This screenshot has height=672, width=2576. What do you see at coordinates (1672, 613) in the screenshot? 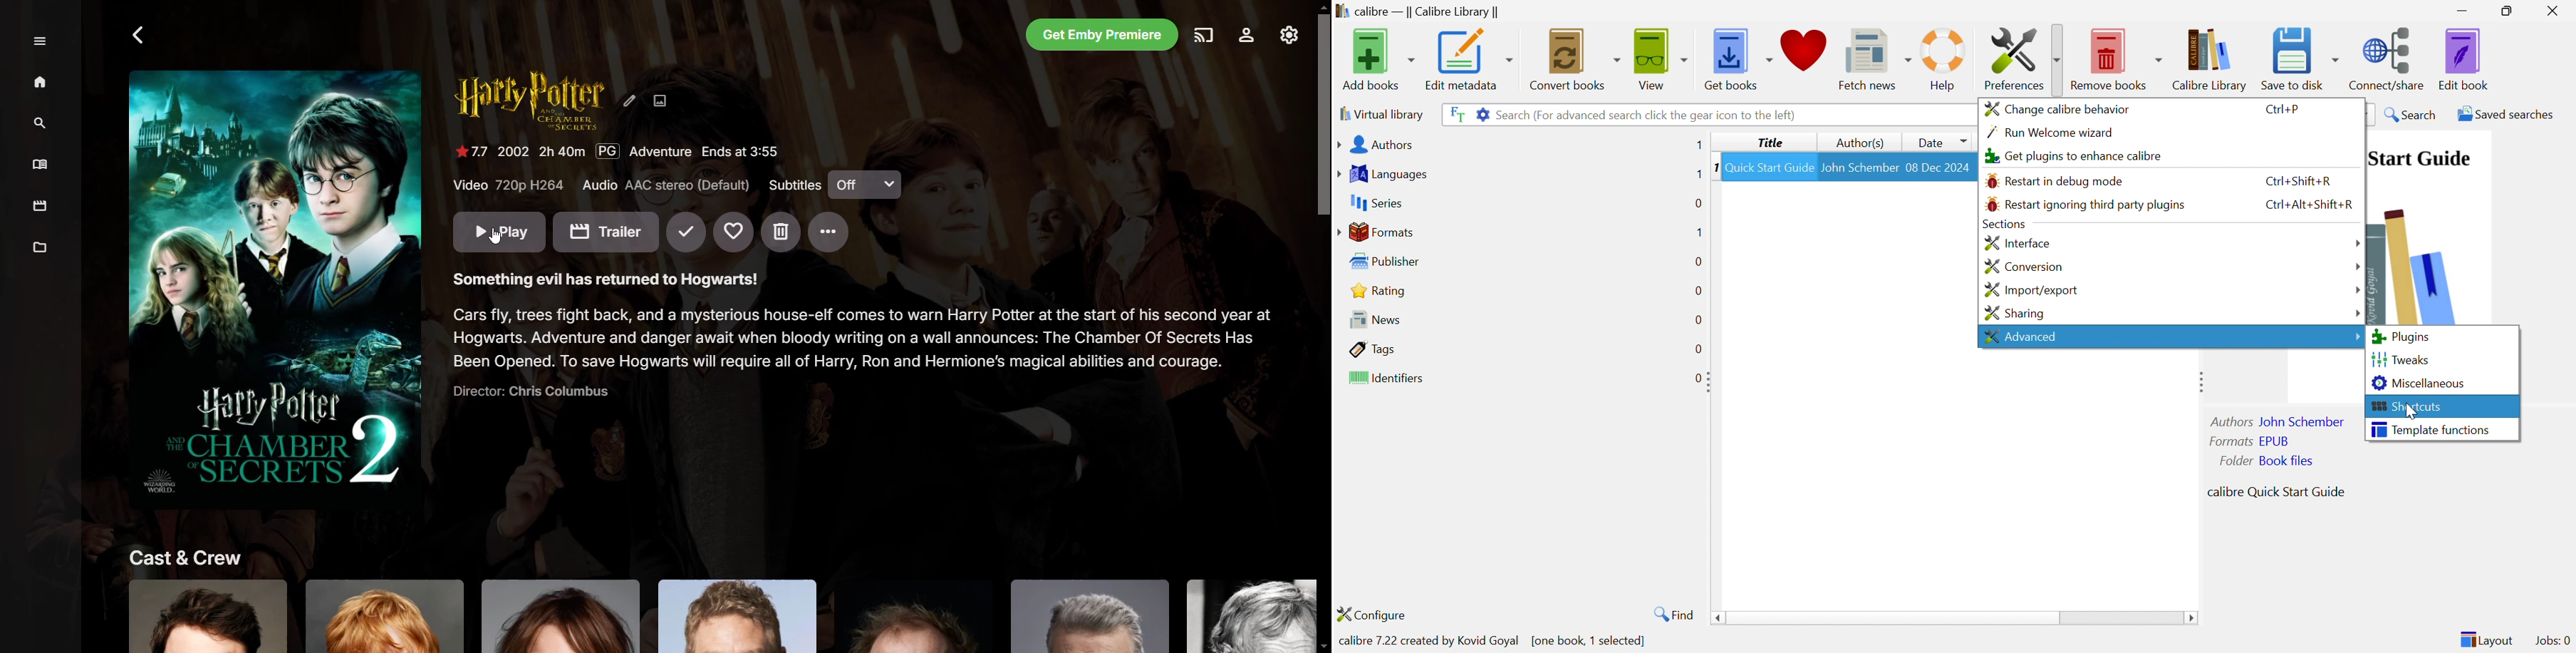
I see `Find` at bounding box center [1672, 613].